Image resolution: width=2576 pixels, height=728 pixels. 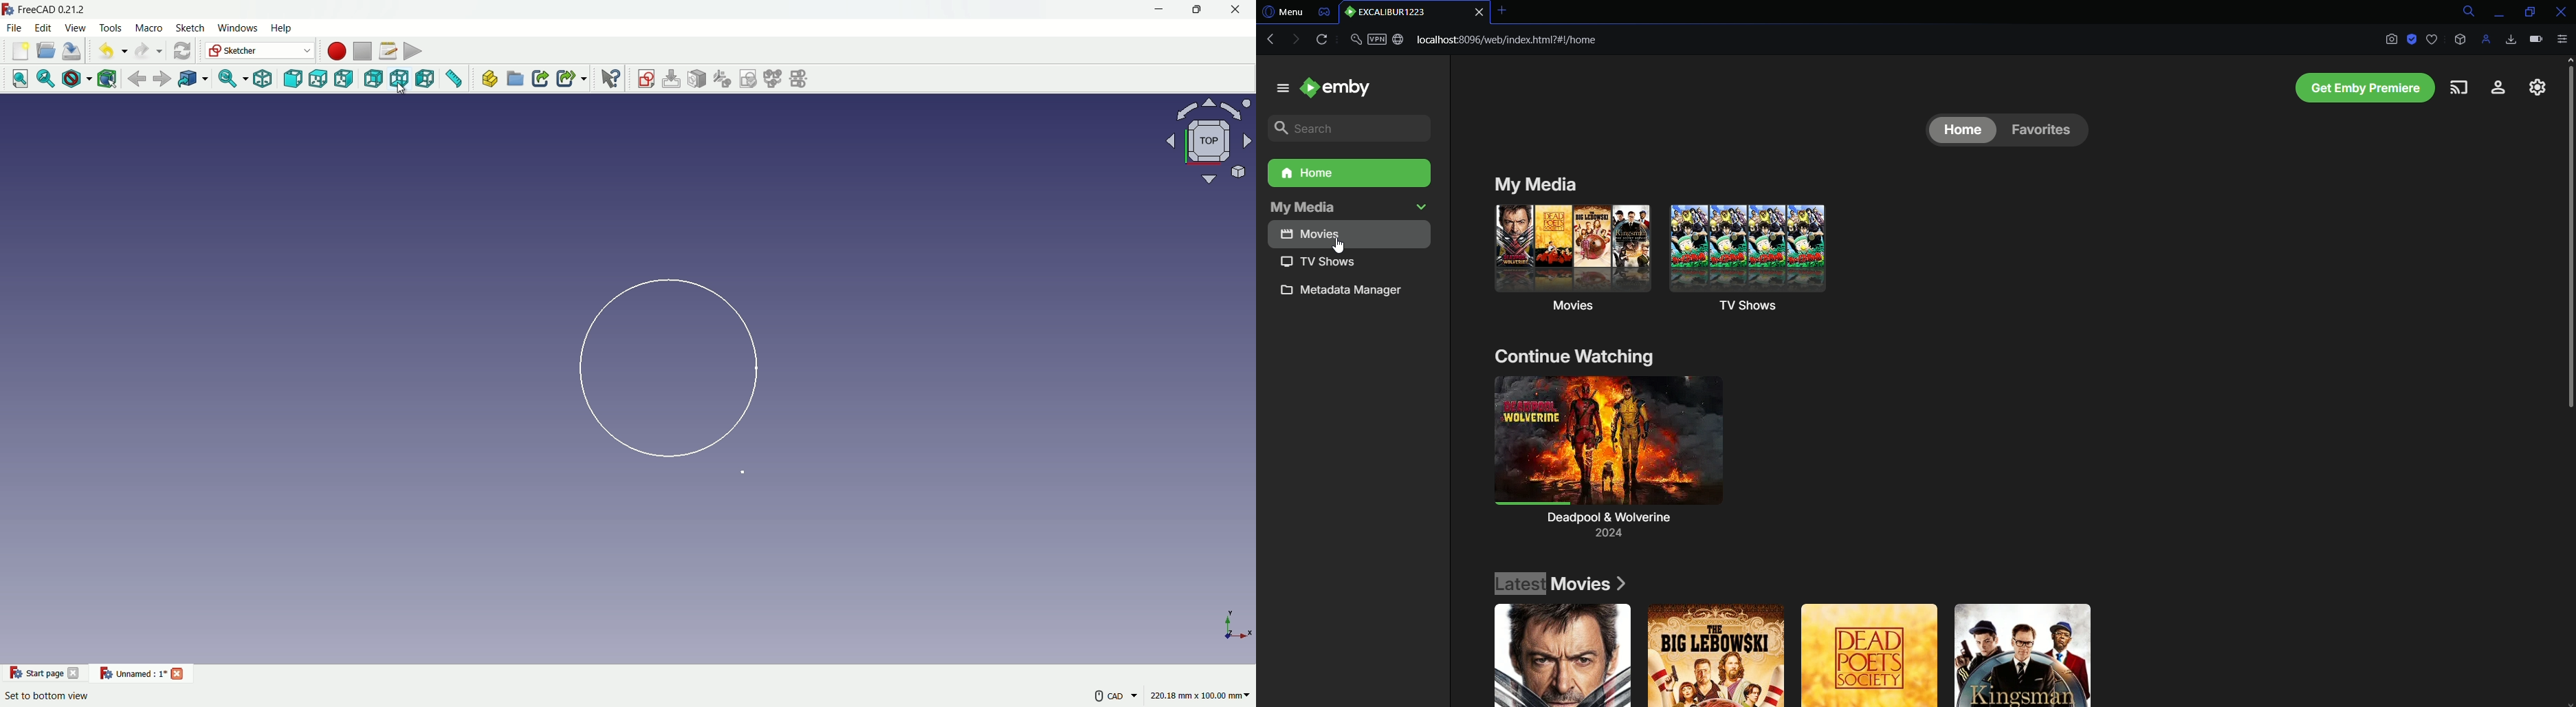 What do you see at coordinates (2458, 87) in the screenshot?
I see `Cast` at bounding box center [2458, 87].